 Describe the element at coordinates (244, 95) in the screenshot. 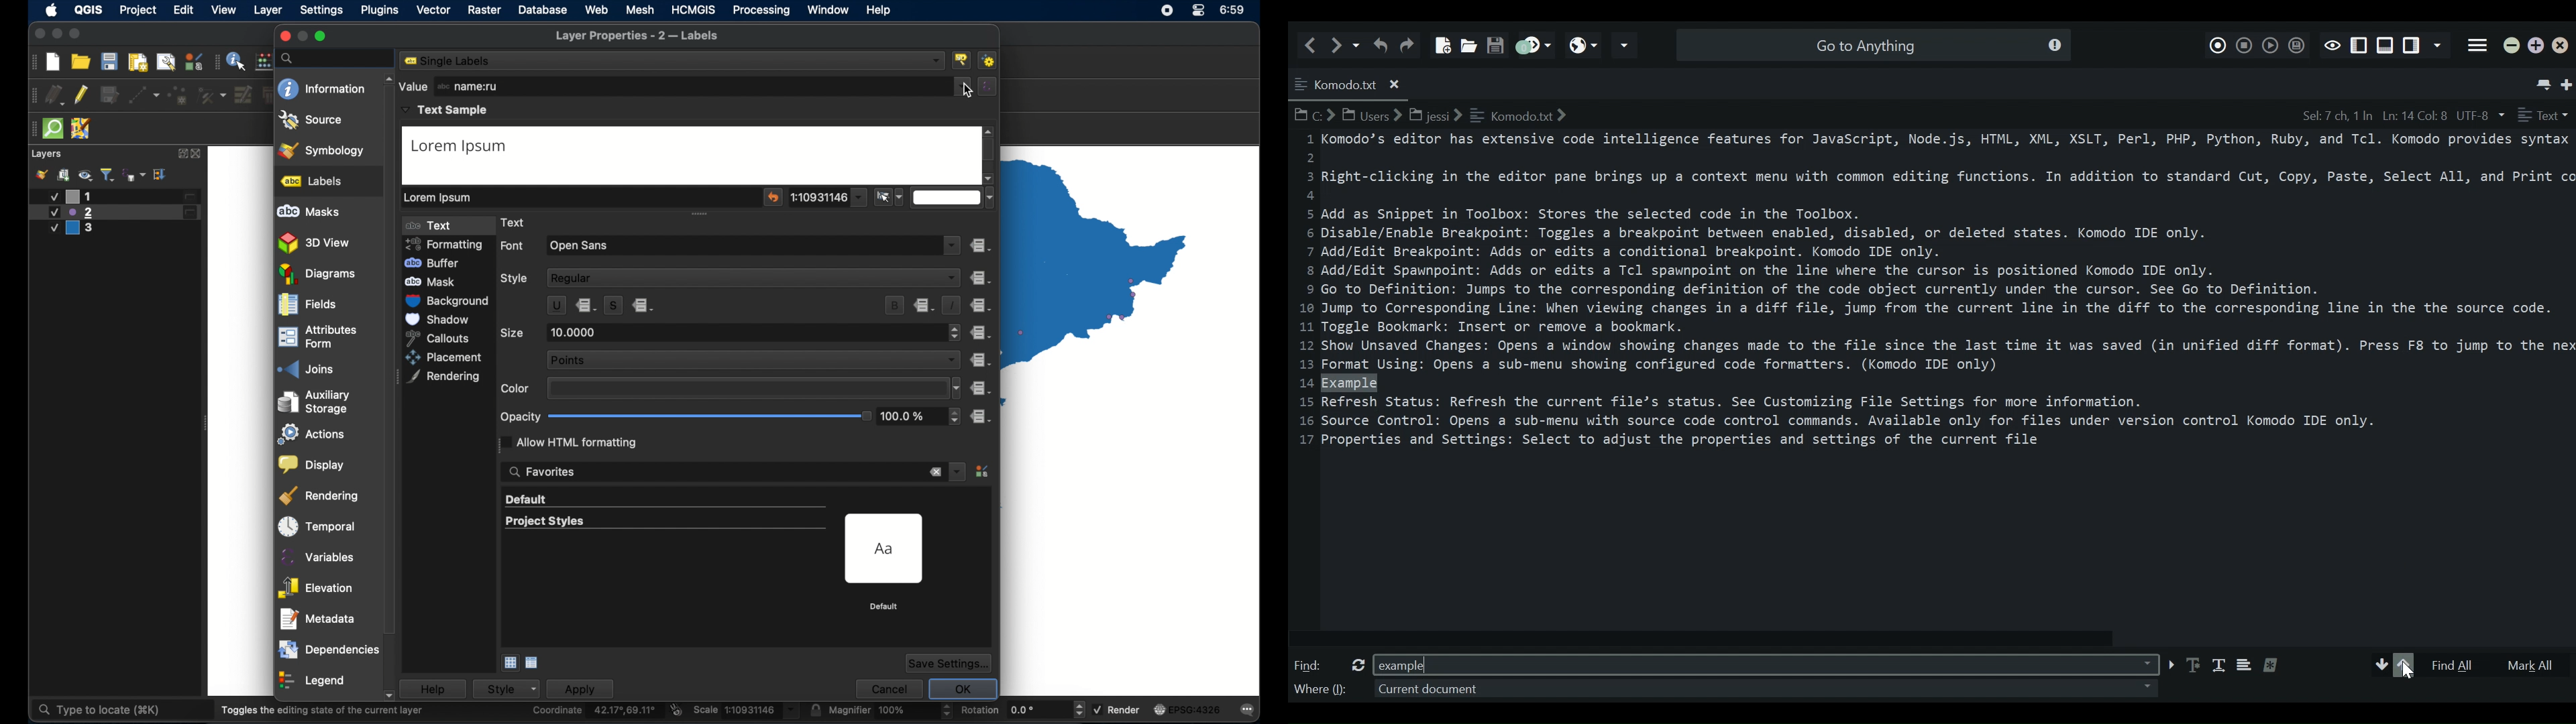

I see `modify attributes` at that location.